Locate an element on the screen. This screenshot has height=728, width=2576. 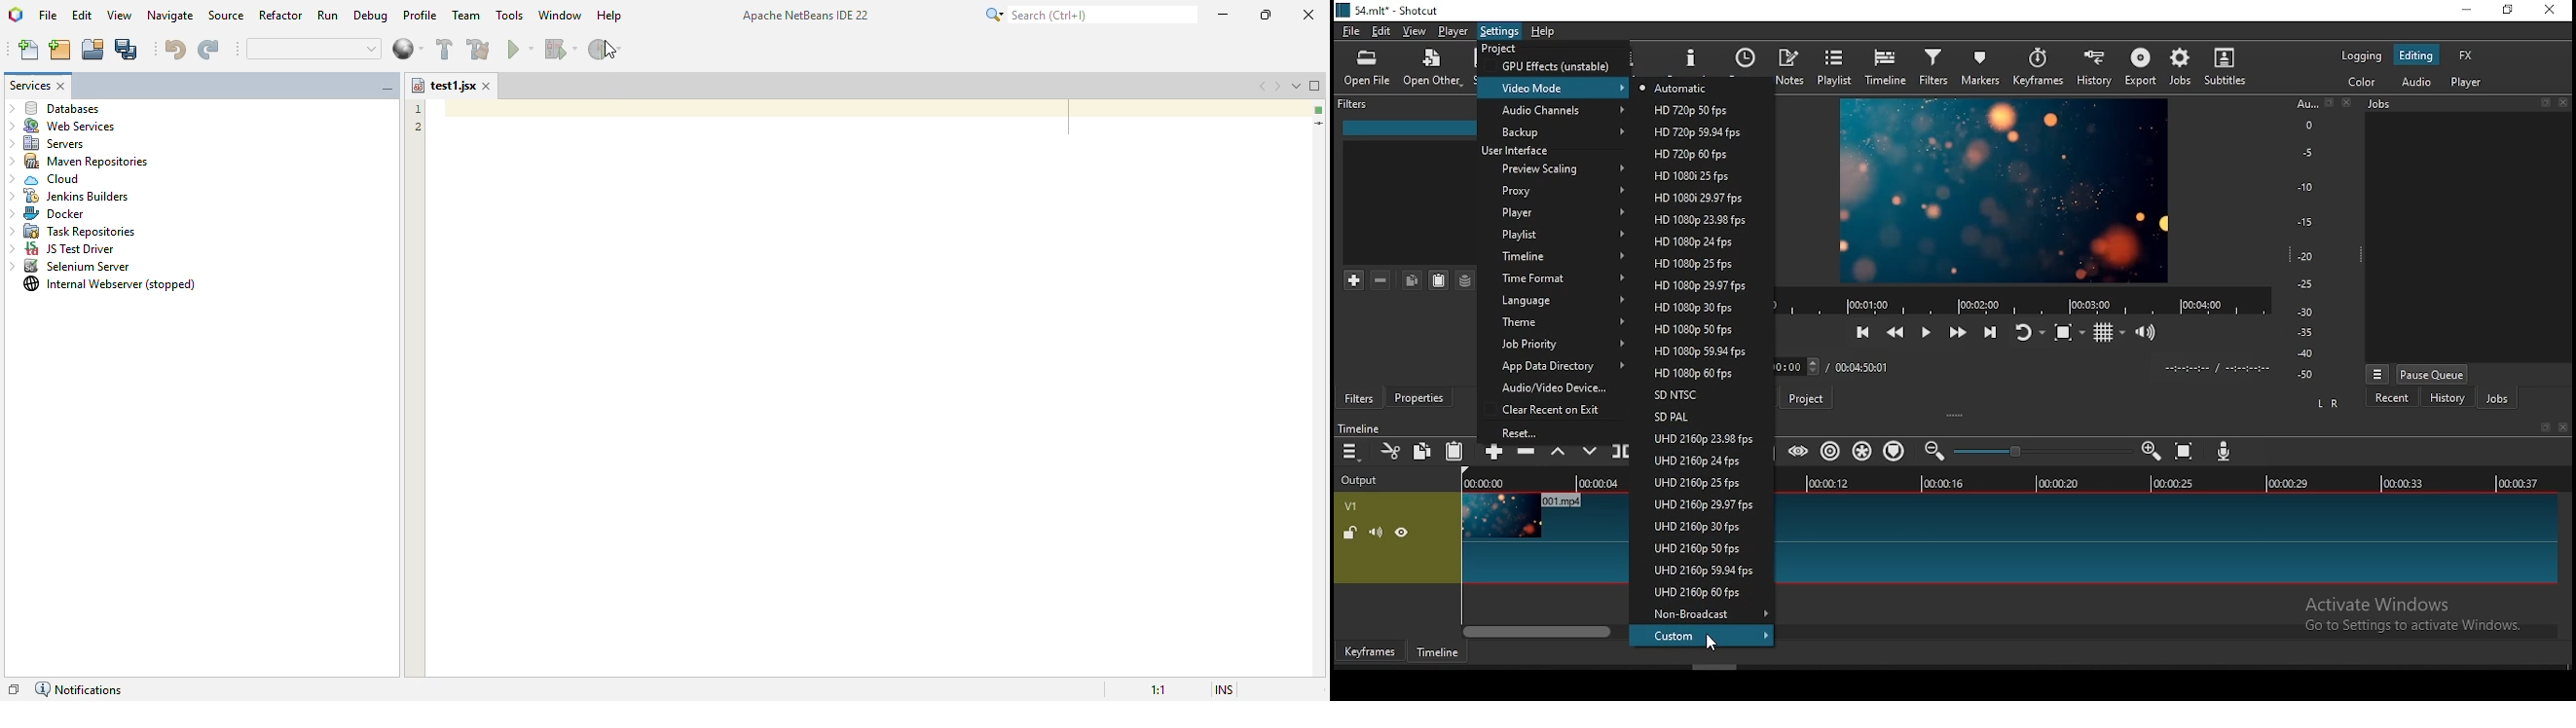
Au... is located at coordinates (2303, 103).